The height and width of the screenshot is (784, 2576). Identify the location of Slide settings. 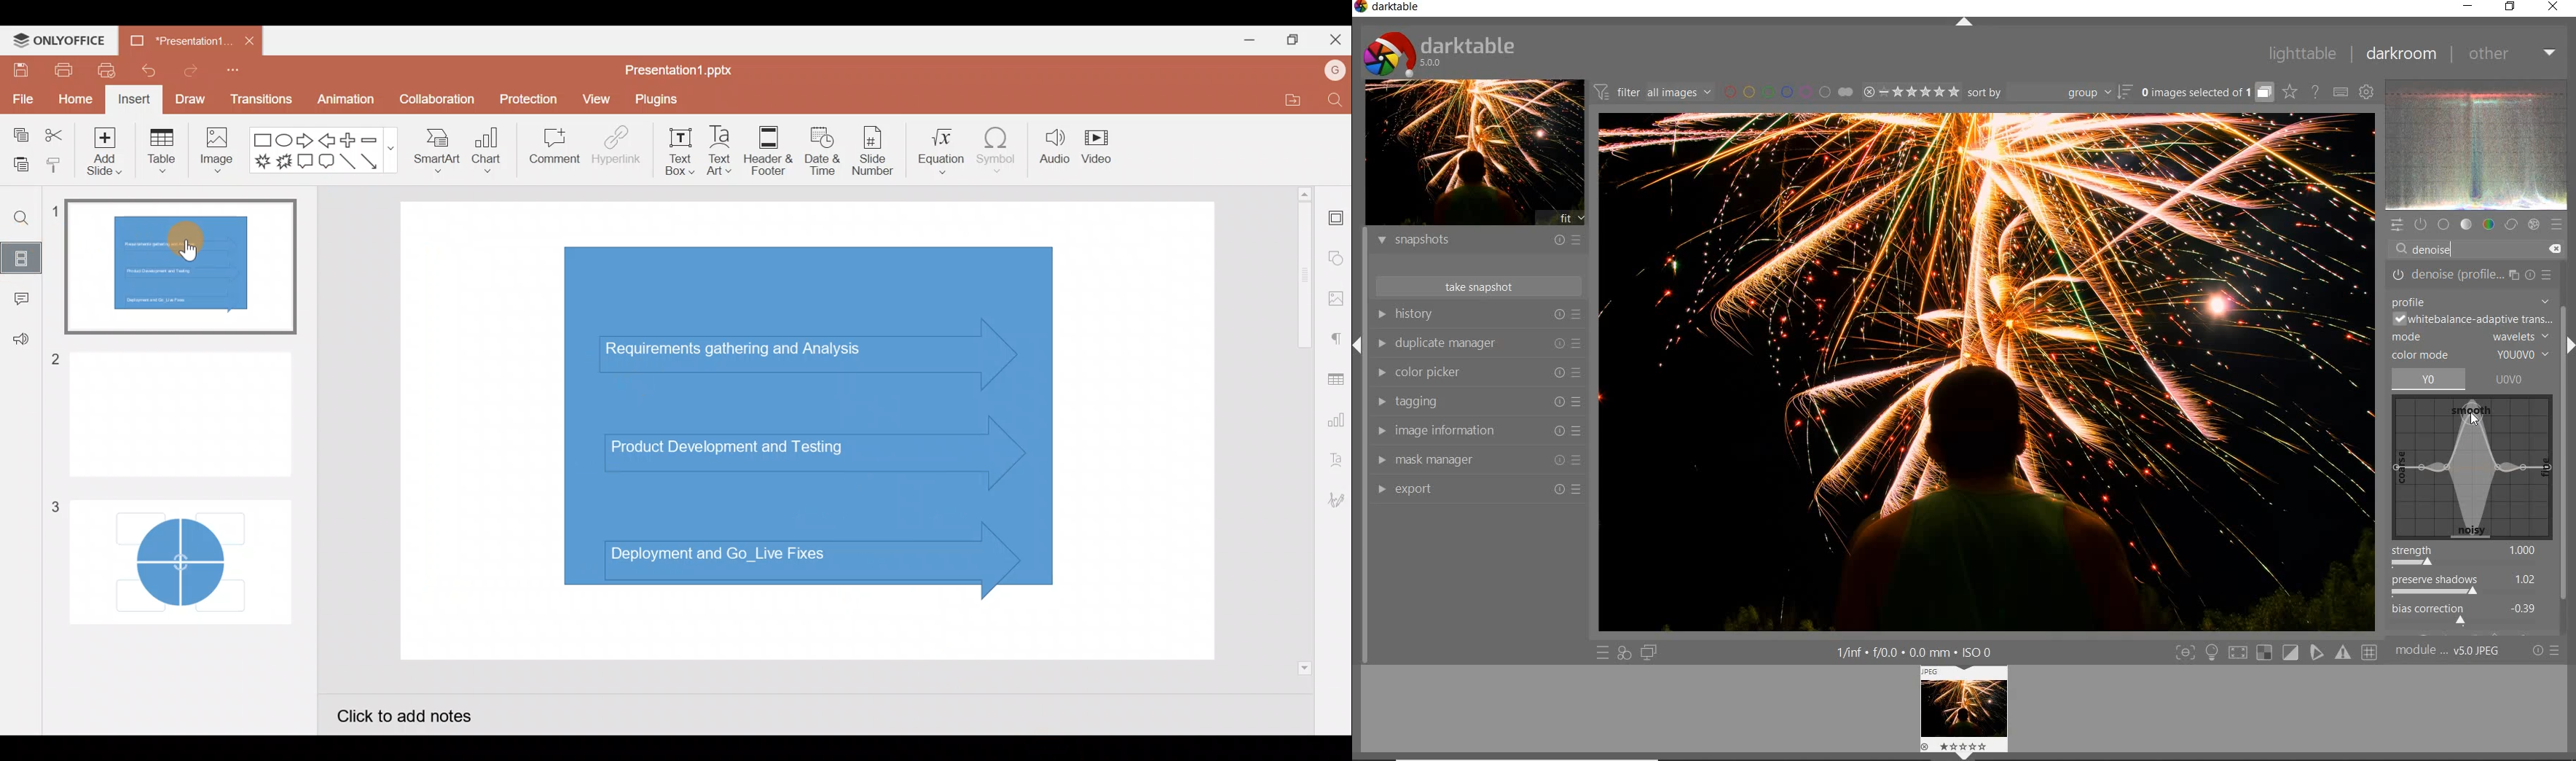
(1335, 219).